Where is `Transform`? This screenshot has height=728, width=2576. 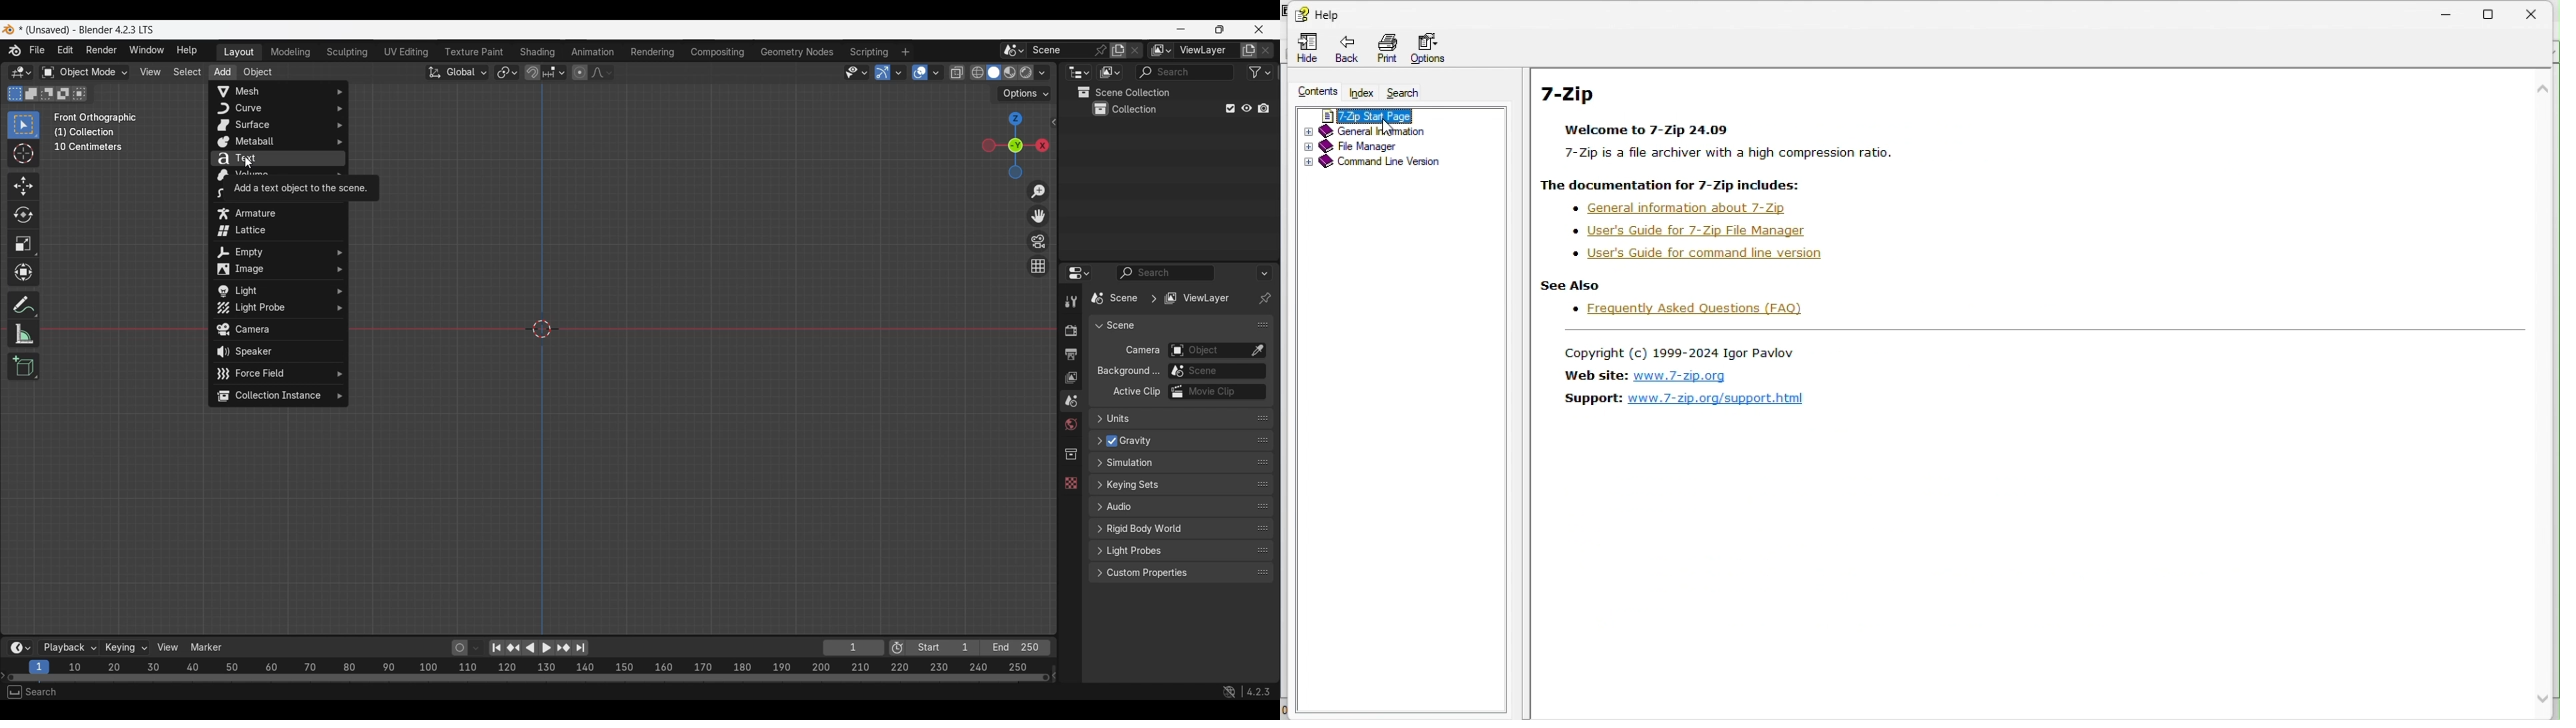 Transform is located at coordinates (23, 273).